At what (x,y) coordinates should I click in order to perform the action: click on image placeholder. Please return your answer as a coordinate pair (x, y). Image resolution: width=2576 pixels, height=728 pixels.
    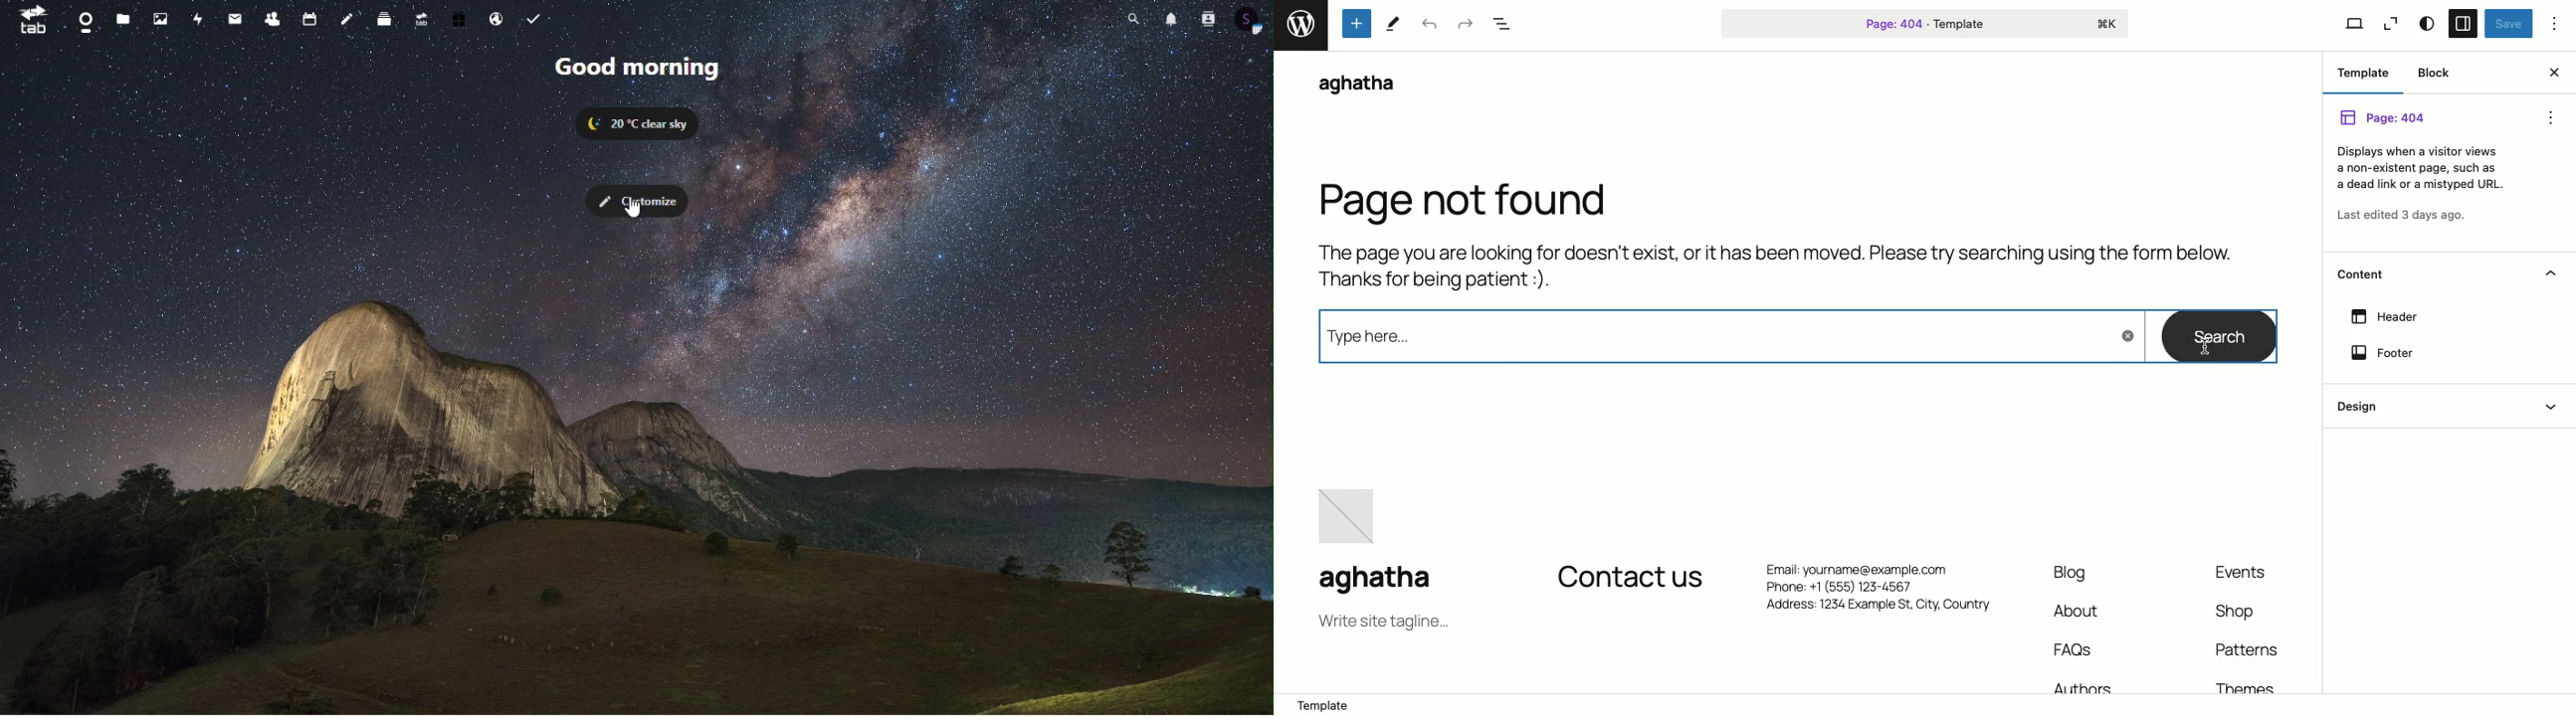
    Looking at the image, I should click on (1351, 518).